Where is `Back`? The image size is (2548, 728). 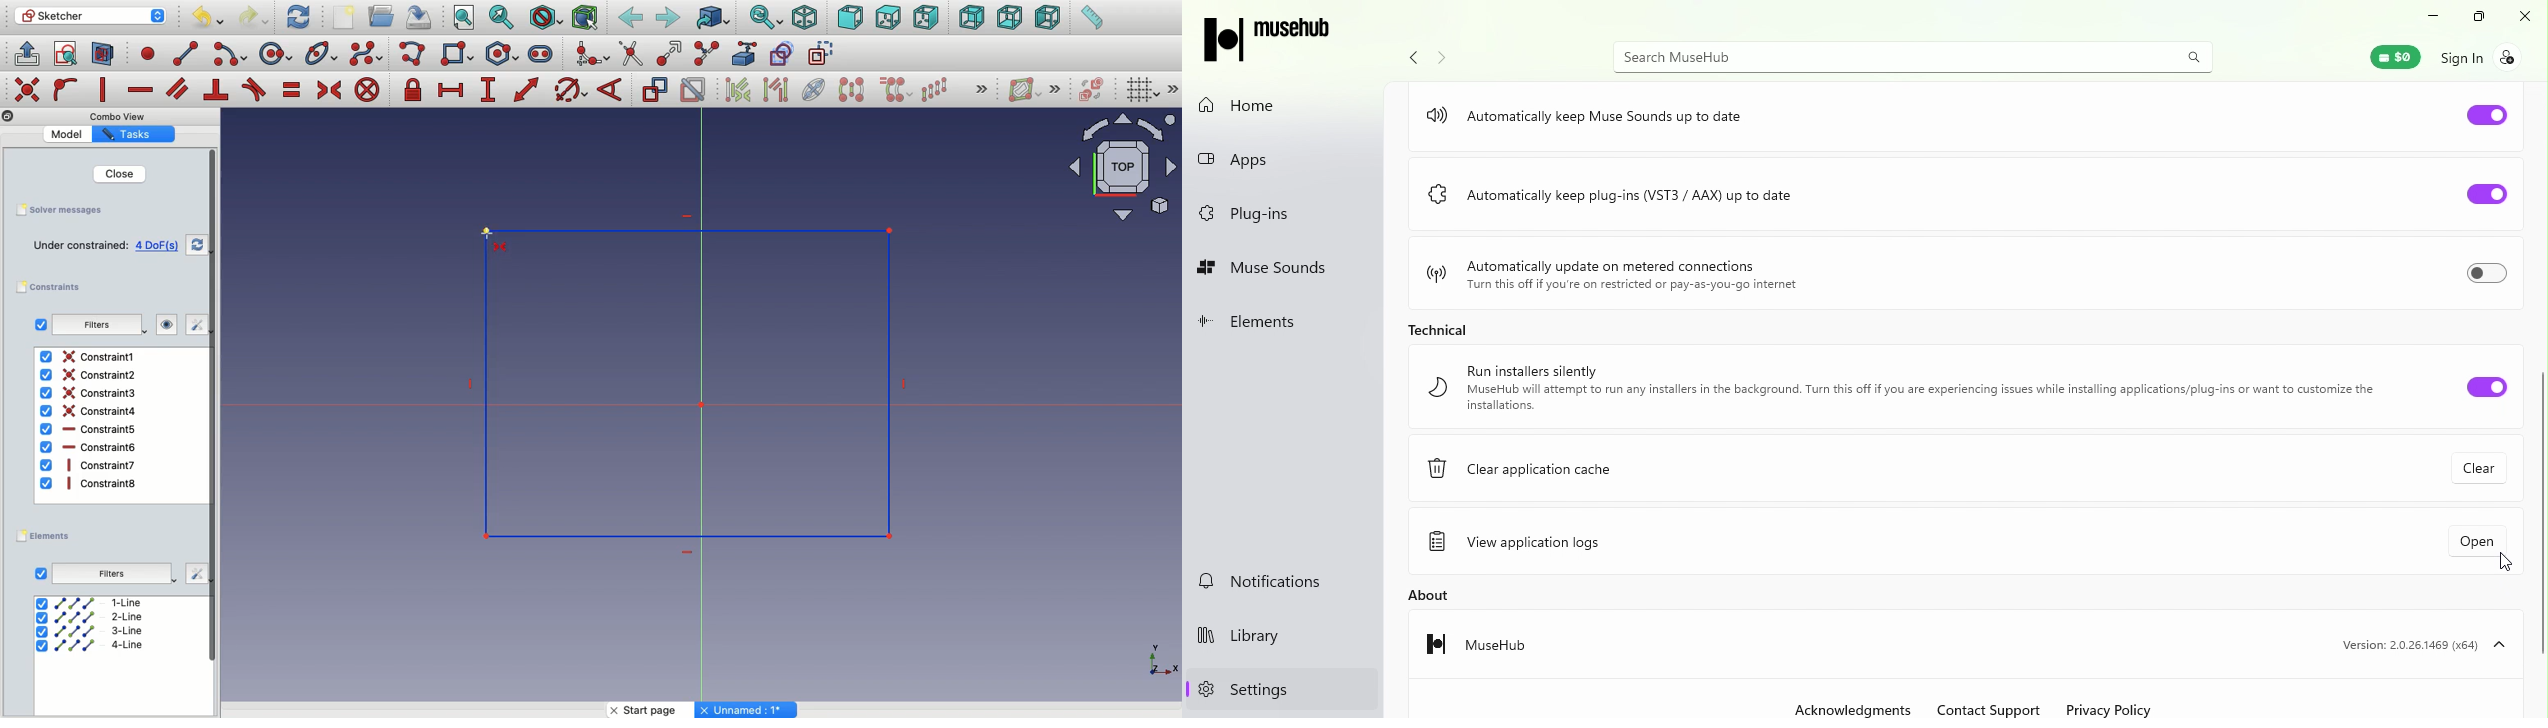
Back is located at coordinates (632, 18).